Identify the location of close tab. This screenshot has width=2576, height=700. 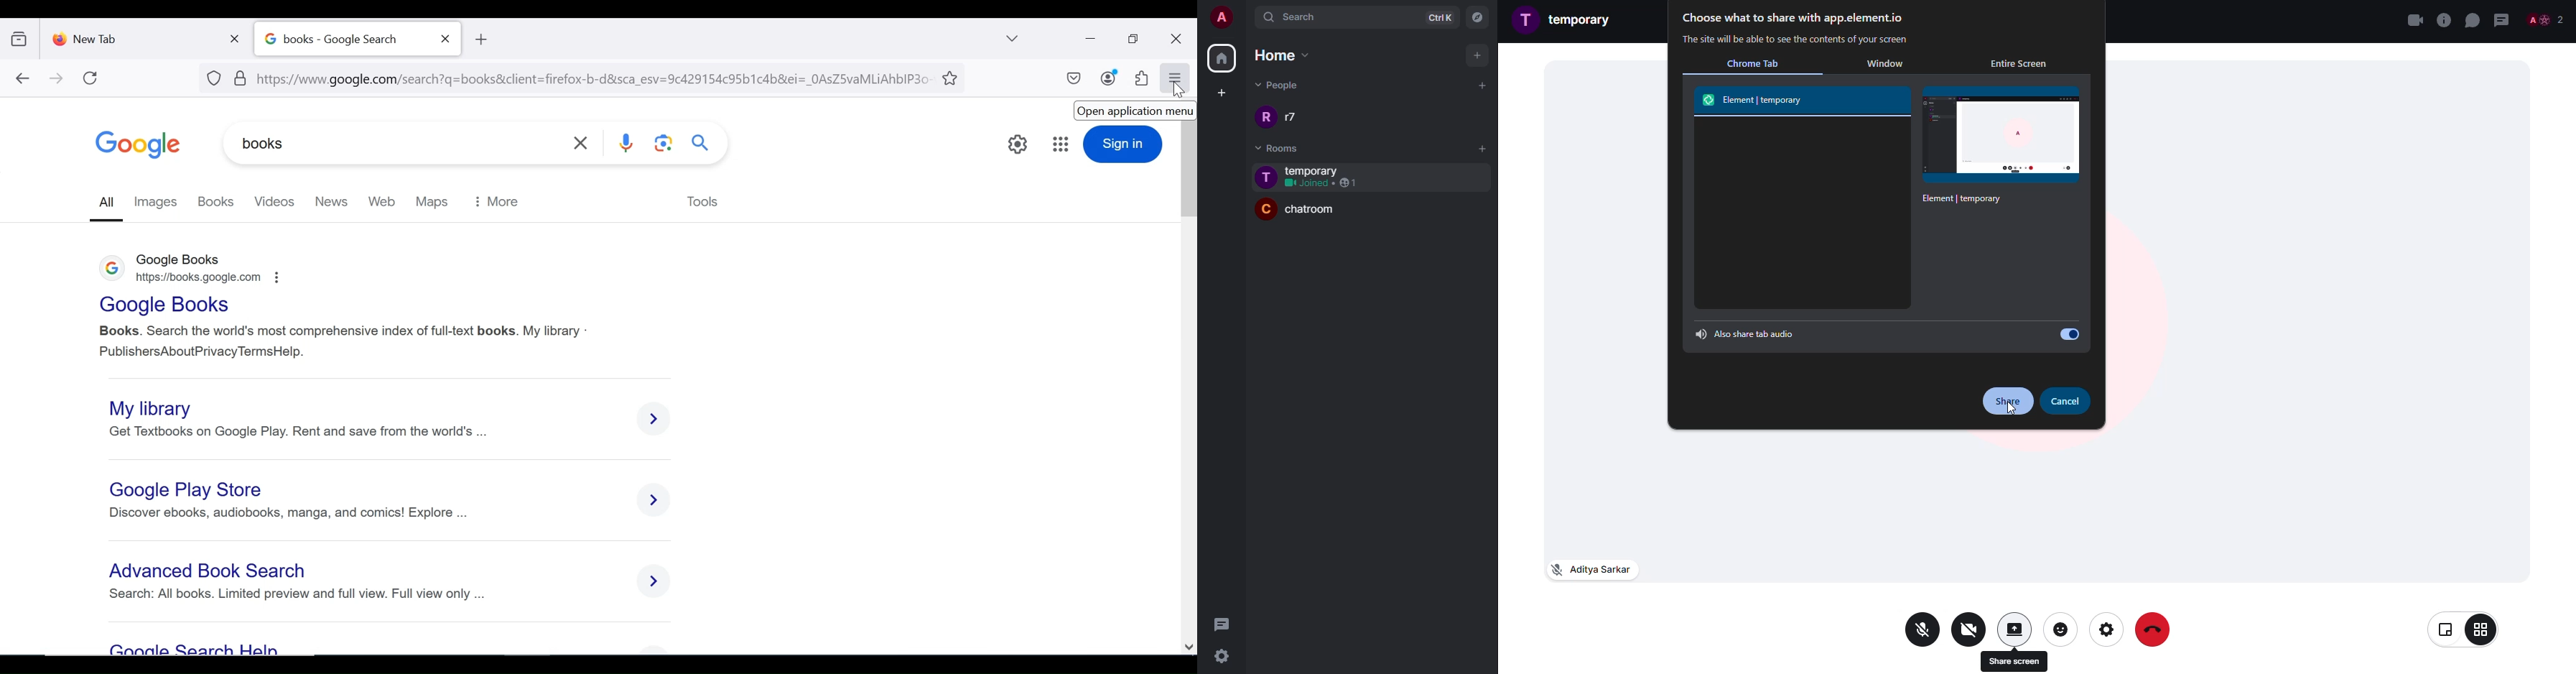
(446, 39).